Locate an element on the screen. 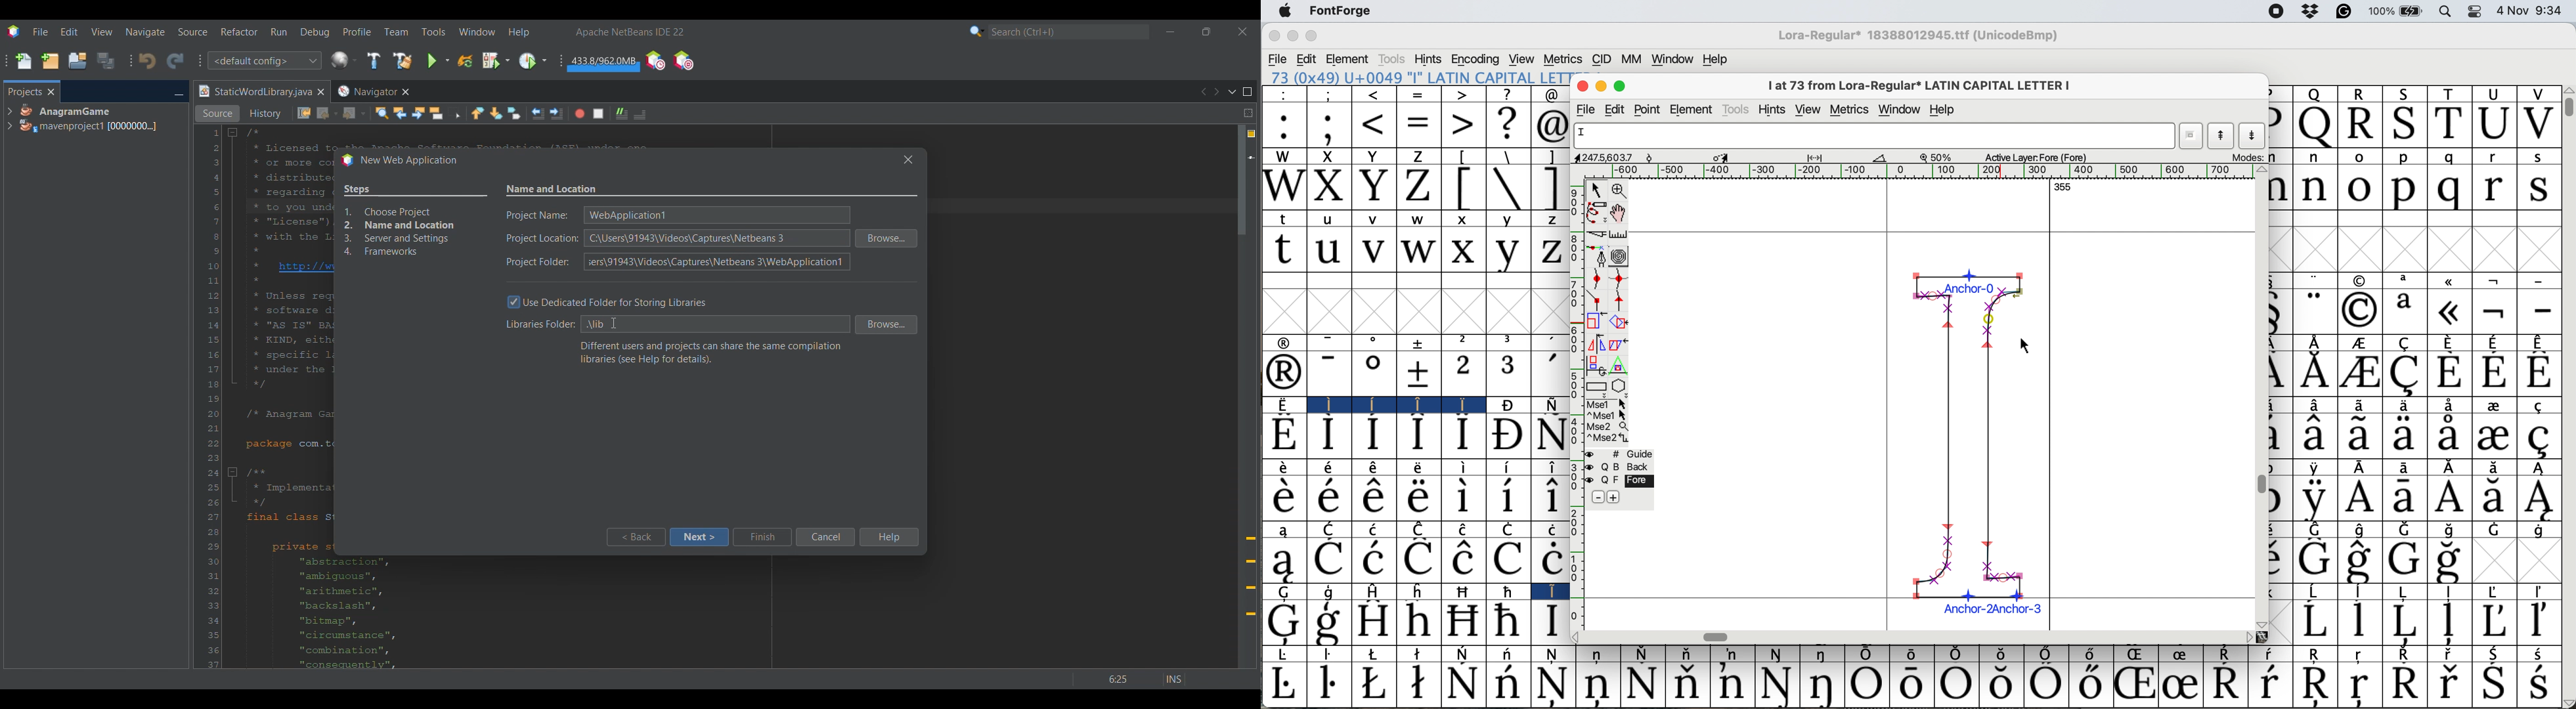 Image resolution: width=2576 pixels, height=728 pixels. control center is located at coordinates (2477, 12).